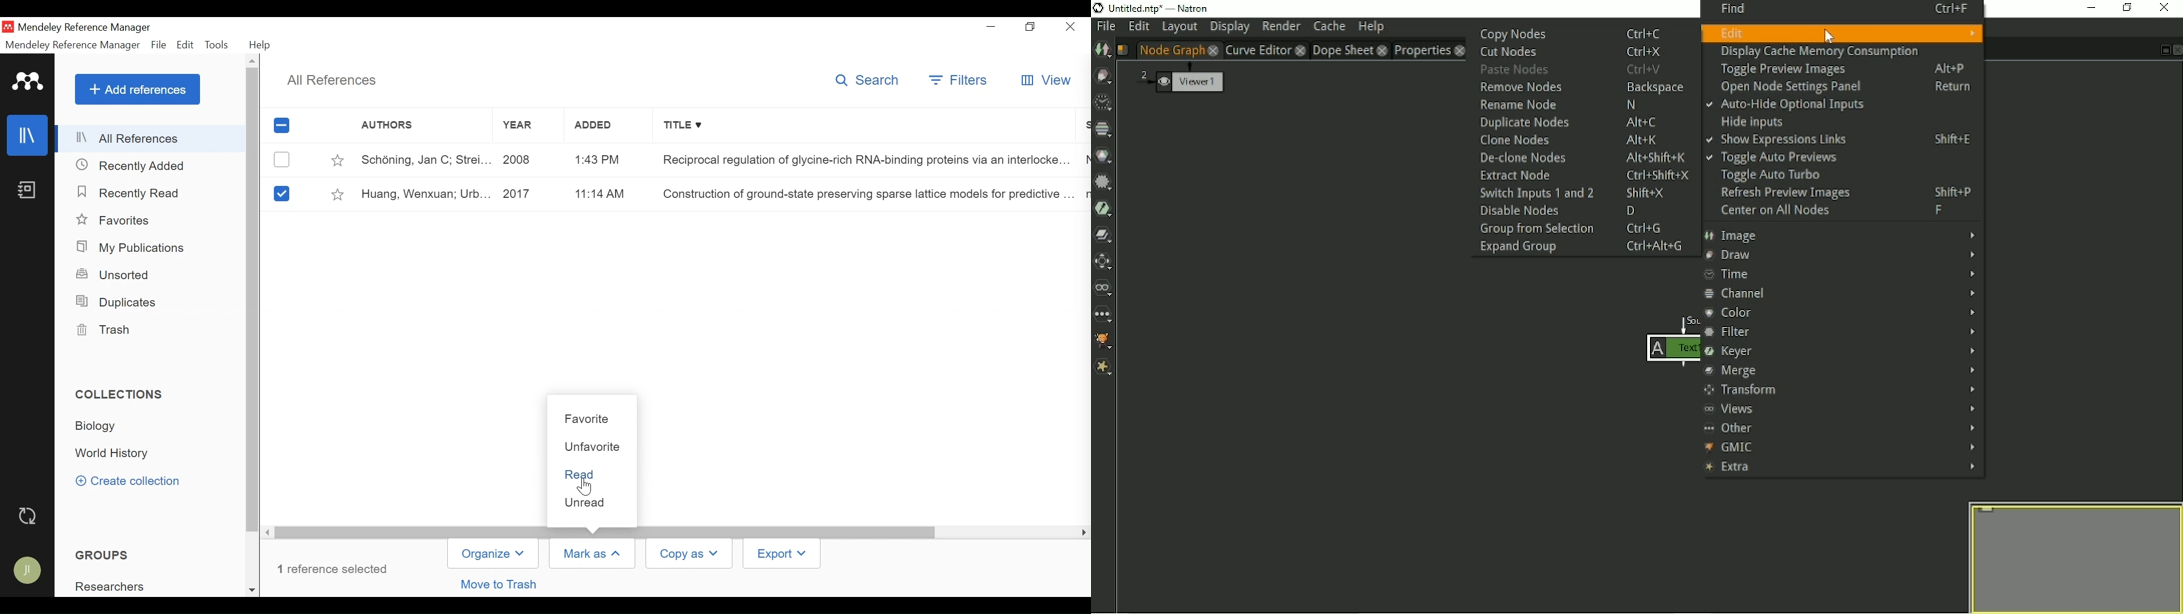 This screenshot has width=2184, height=616. Describe the element at coordinates (598, 193) in the screenshot. I see `11:14 AM` at that location.